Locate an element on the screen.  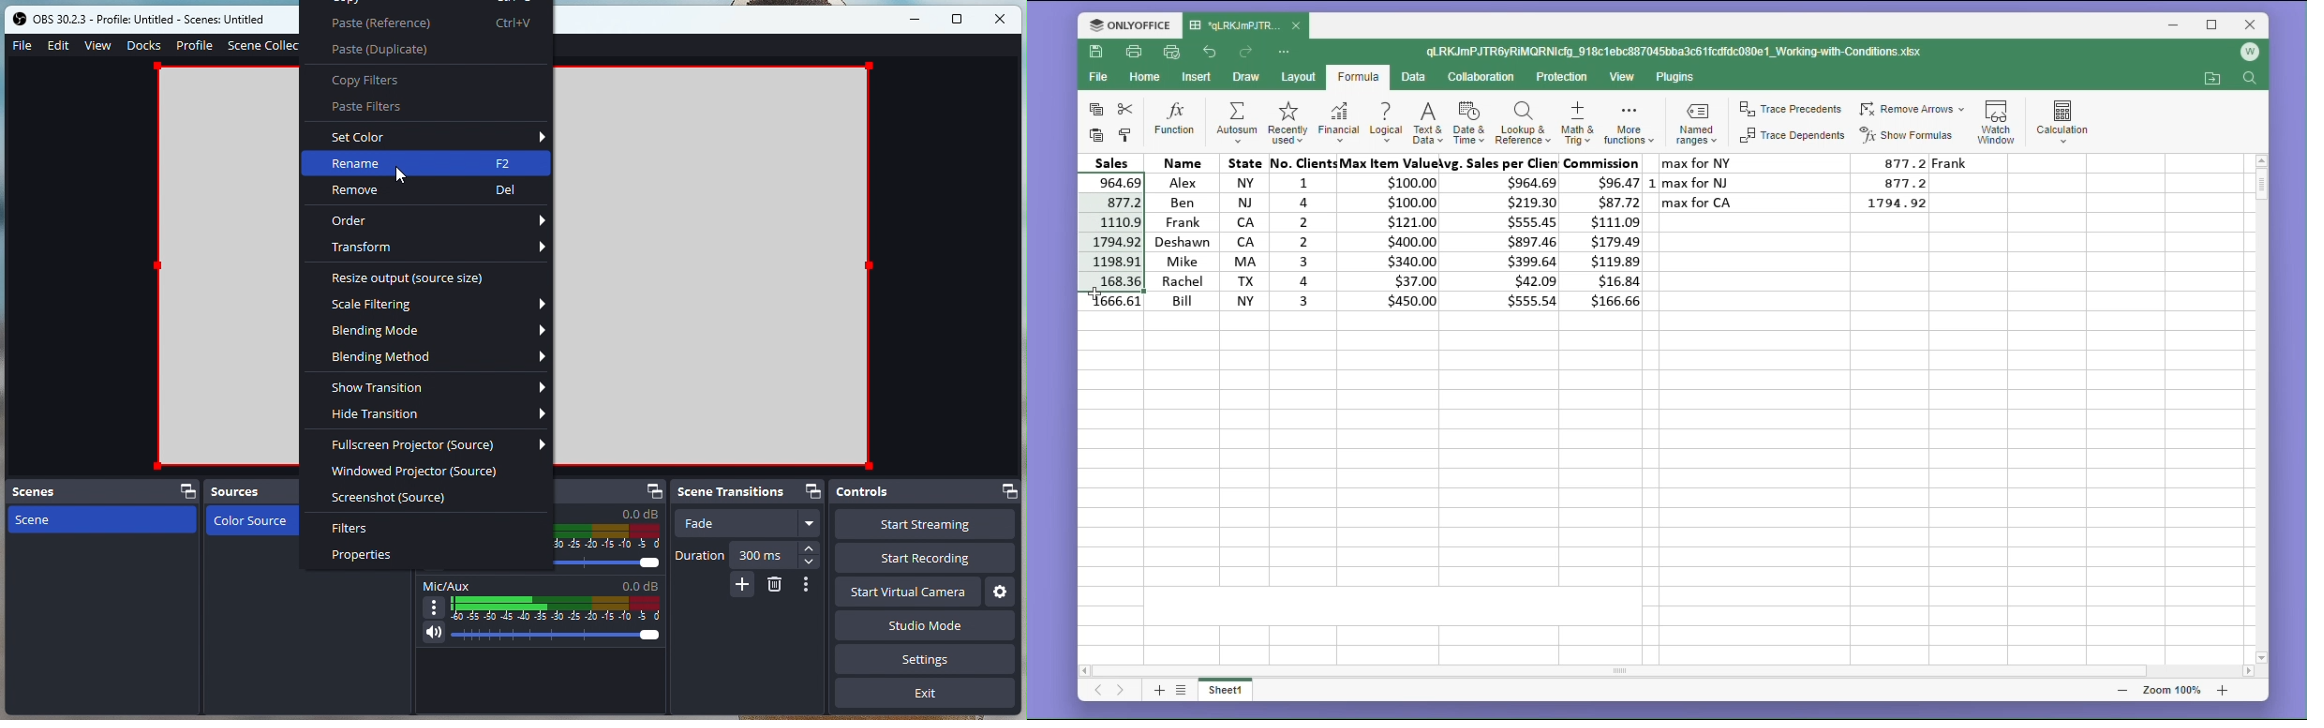
1666.61 is located at coordinates (1113, 302).